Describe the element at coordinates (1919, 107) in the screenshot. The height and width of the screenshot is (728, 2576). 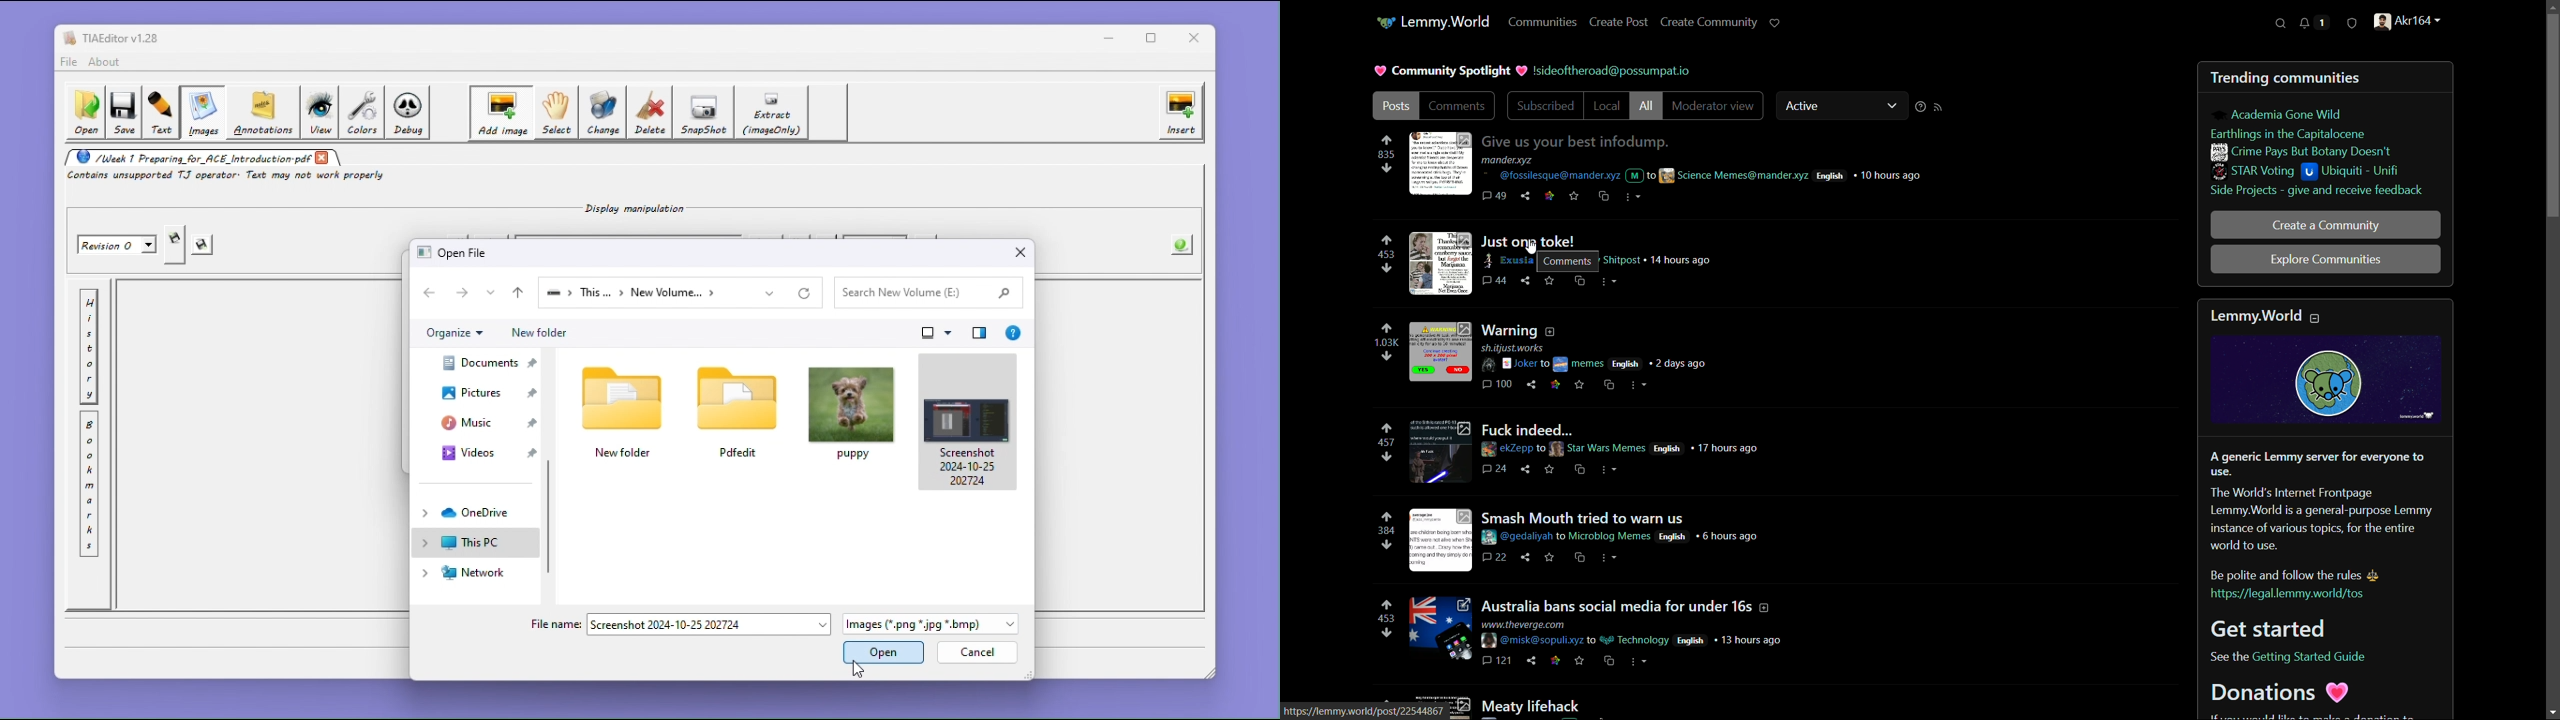
I see `sorting help` at that location.